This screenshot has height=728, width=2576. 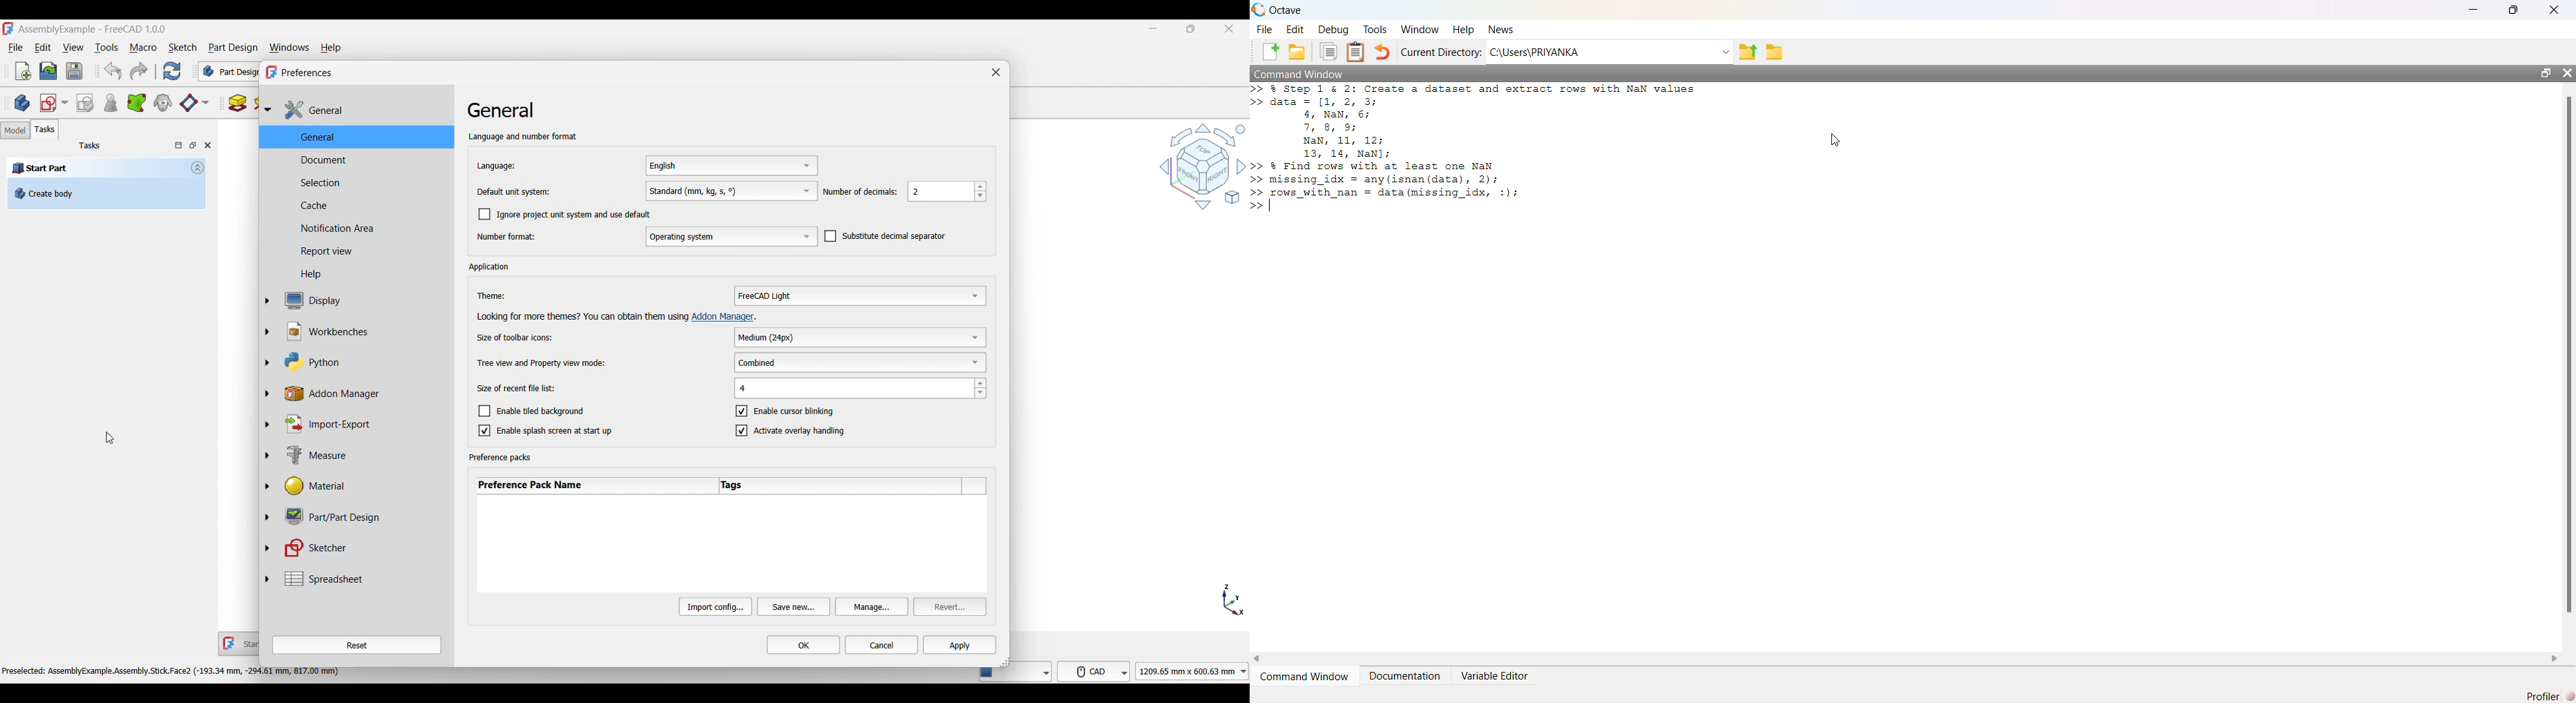 What do you see at coordinates (208, 145) in the screenshot?
I see `Close` at bounding box center [208, 145].